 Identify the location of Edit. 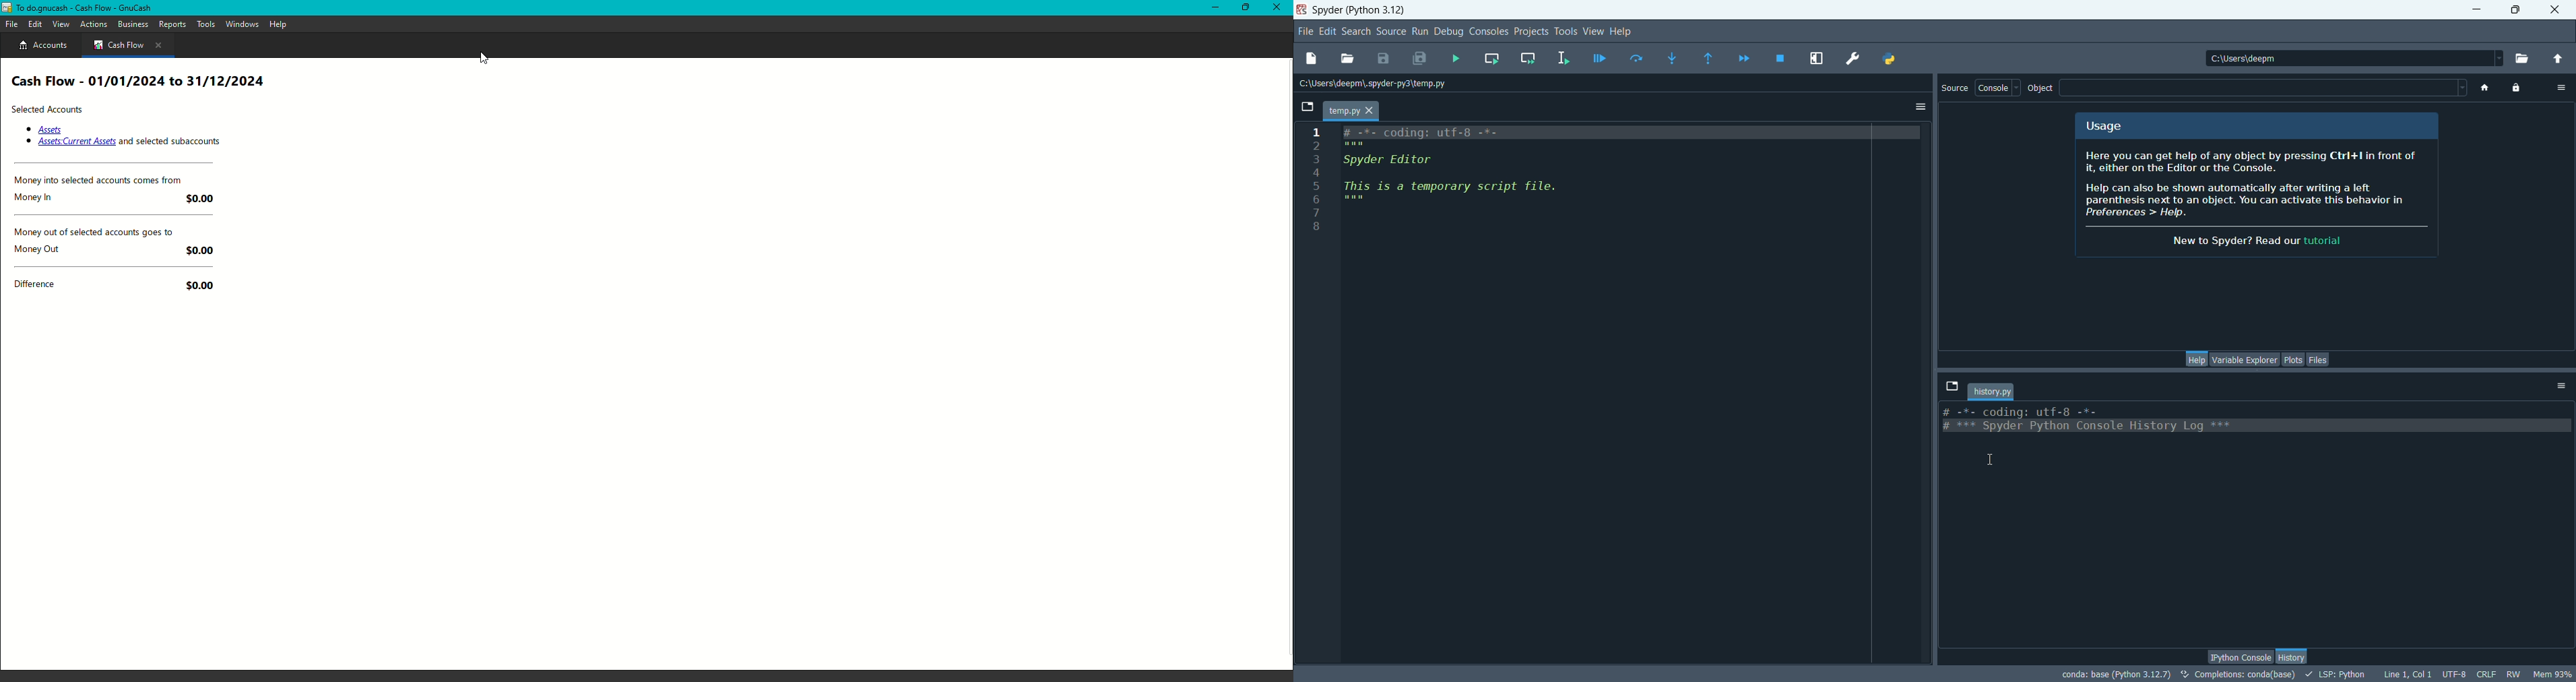
(35, 24).